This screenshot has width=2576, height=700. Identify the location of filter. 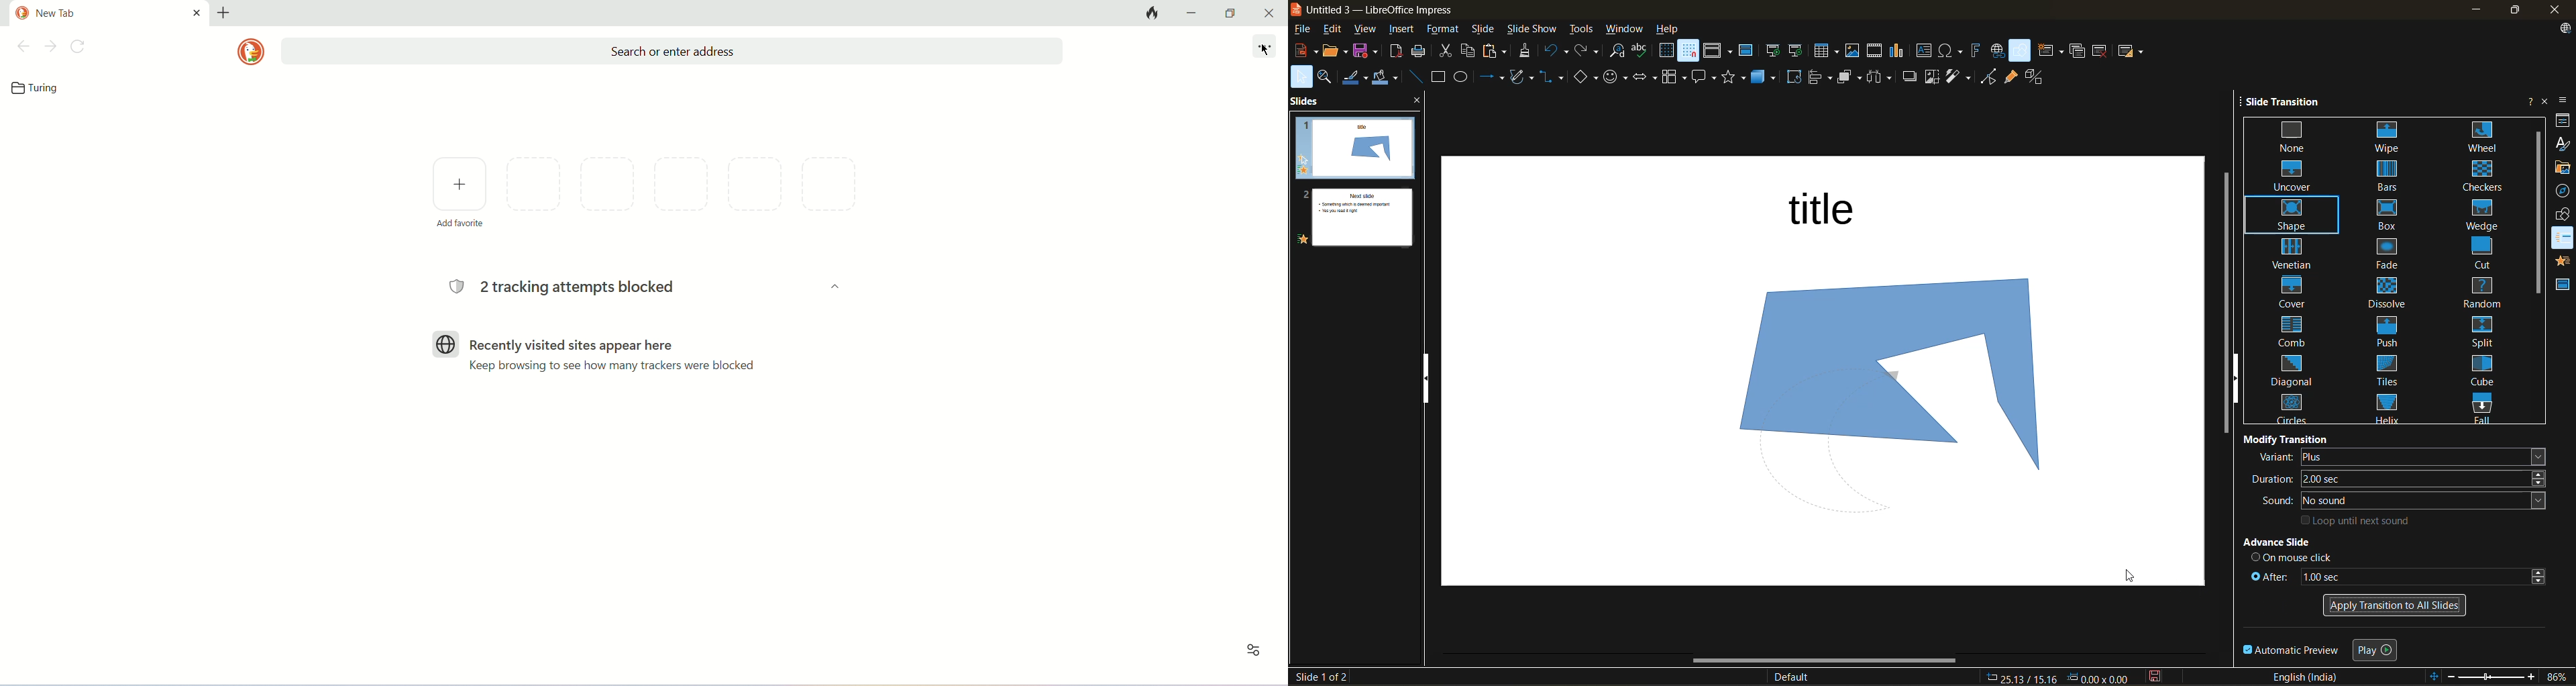
(1960, 77).